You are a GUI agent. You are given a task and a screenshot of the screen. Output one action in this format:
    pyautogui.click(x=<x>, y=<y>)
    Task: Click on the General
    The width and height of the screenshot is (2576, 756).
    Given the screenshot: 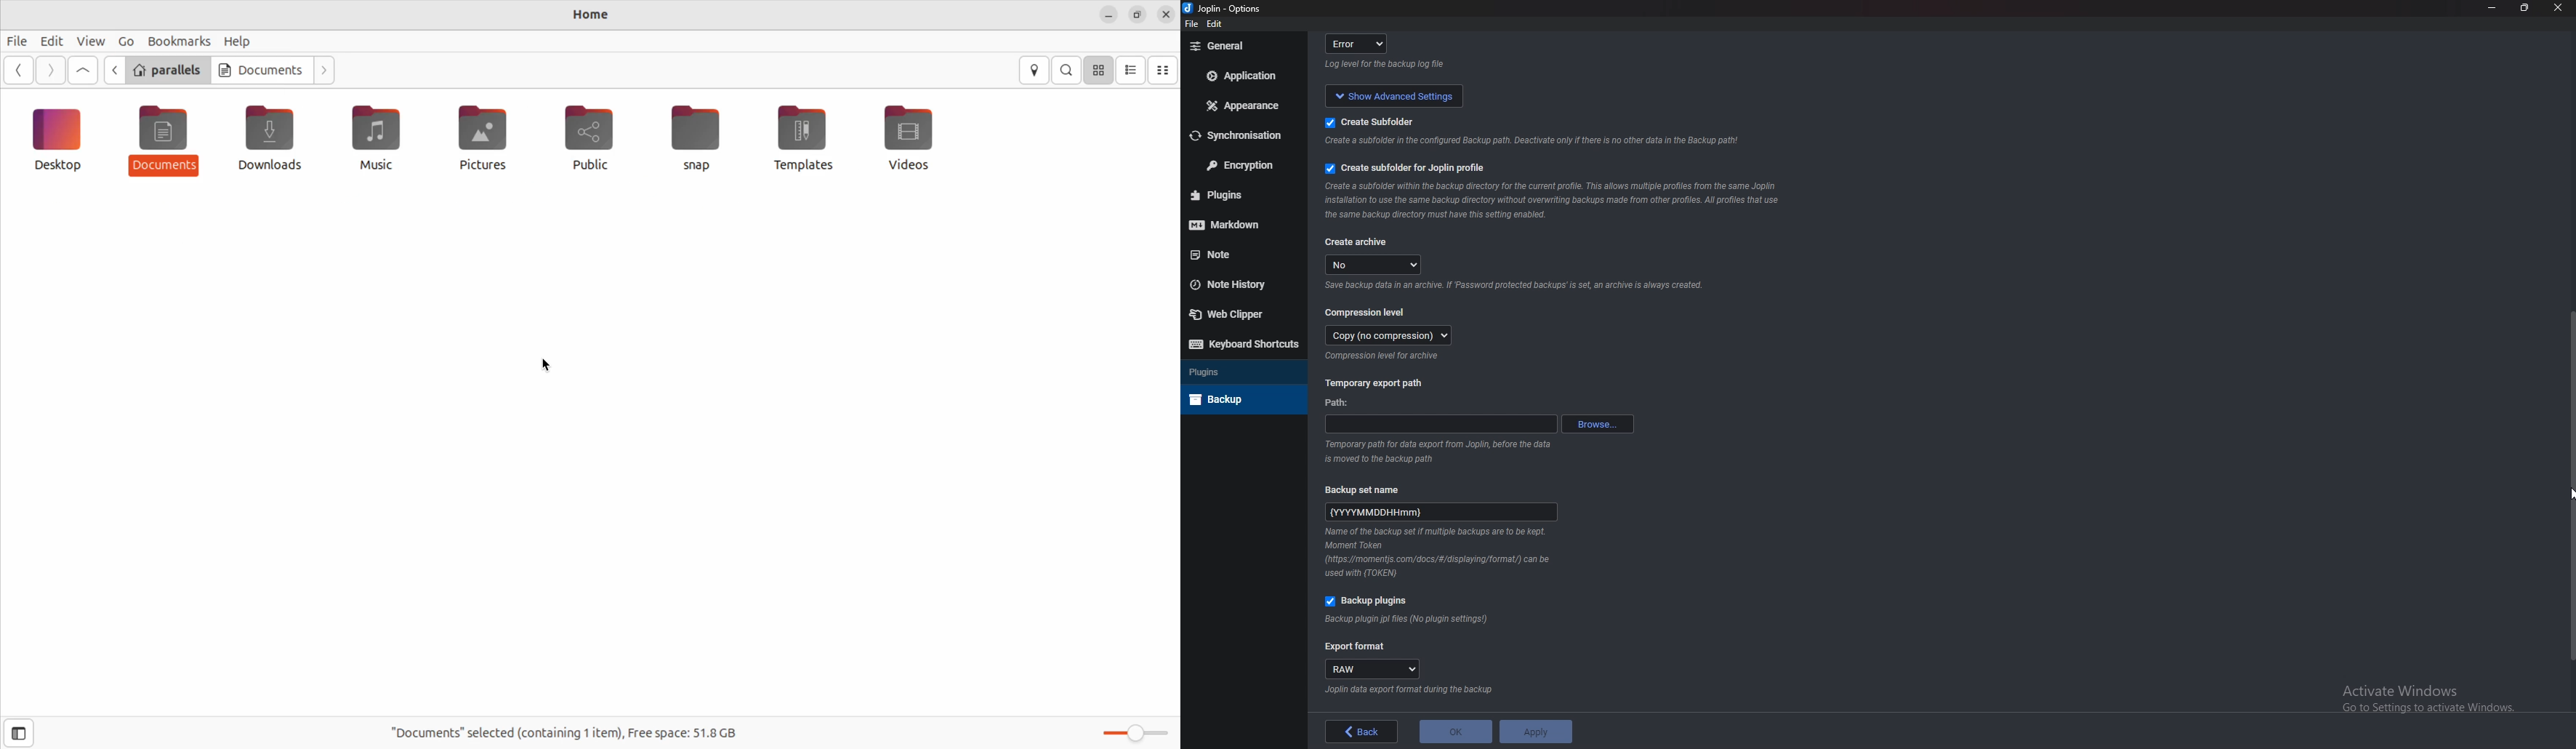 What is the action you would take?
    pyautogui.click(x=1240, y=46)
    